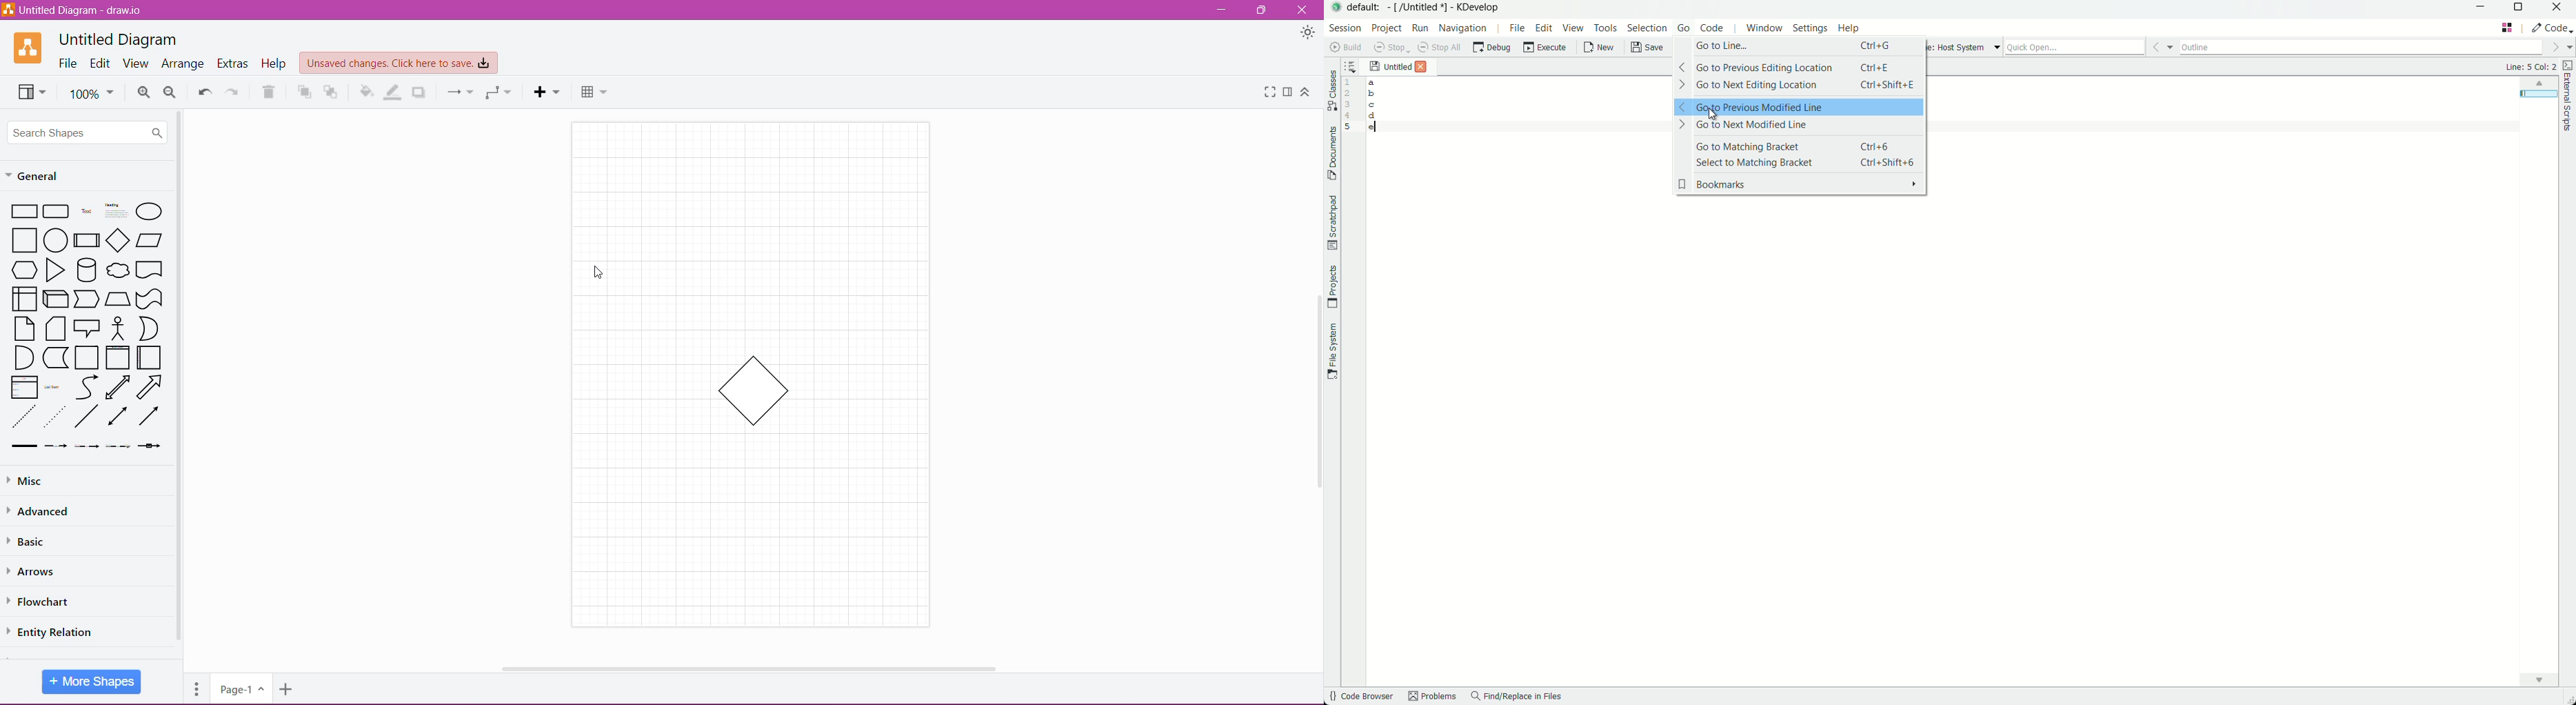 The height and width of the screenshot is (728, 2576). What do you see at coordinates (1763, 30) in the screenshot?
I see `windows` at bounding box center [1763, 30].